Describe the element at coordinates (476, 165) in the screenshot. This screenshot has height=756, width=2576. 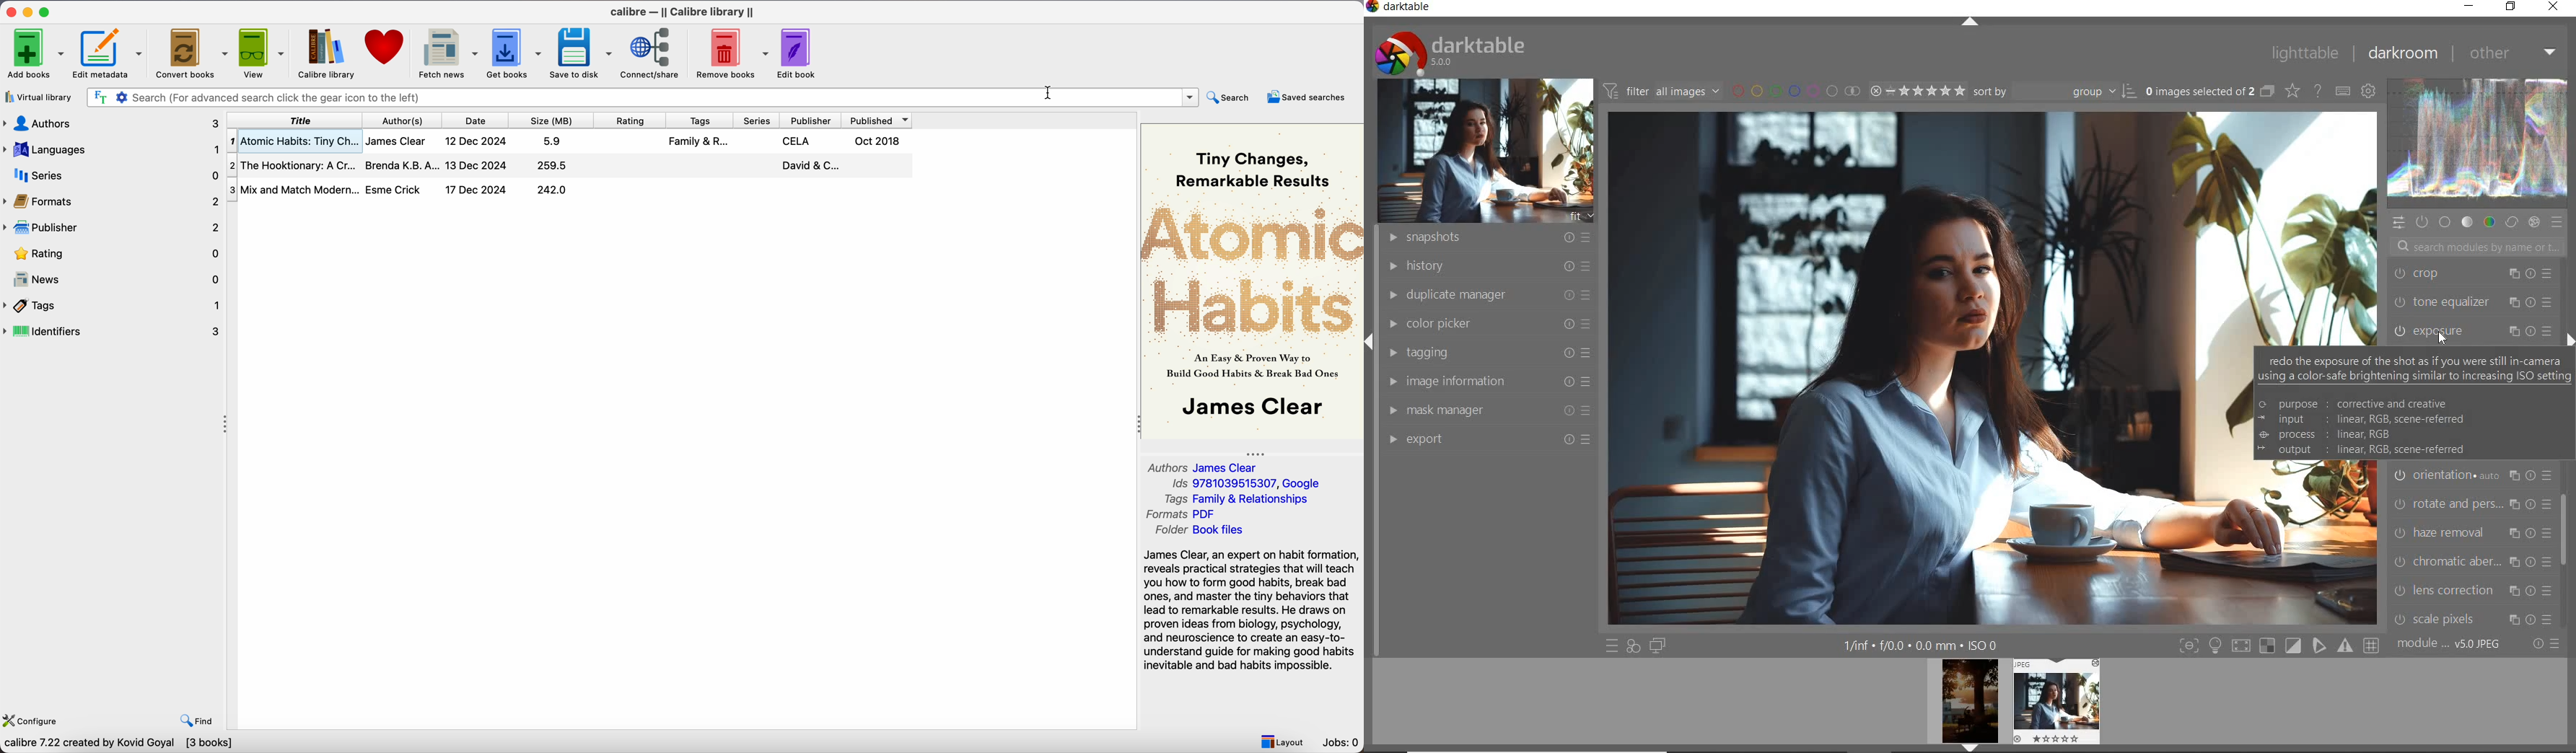
I see `13 Dec 2024` at that location.